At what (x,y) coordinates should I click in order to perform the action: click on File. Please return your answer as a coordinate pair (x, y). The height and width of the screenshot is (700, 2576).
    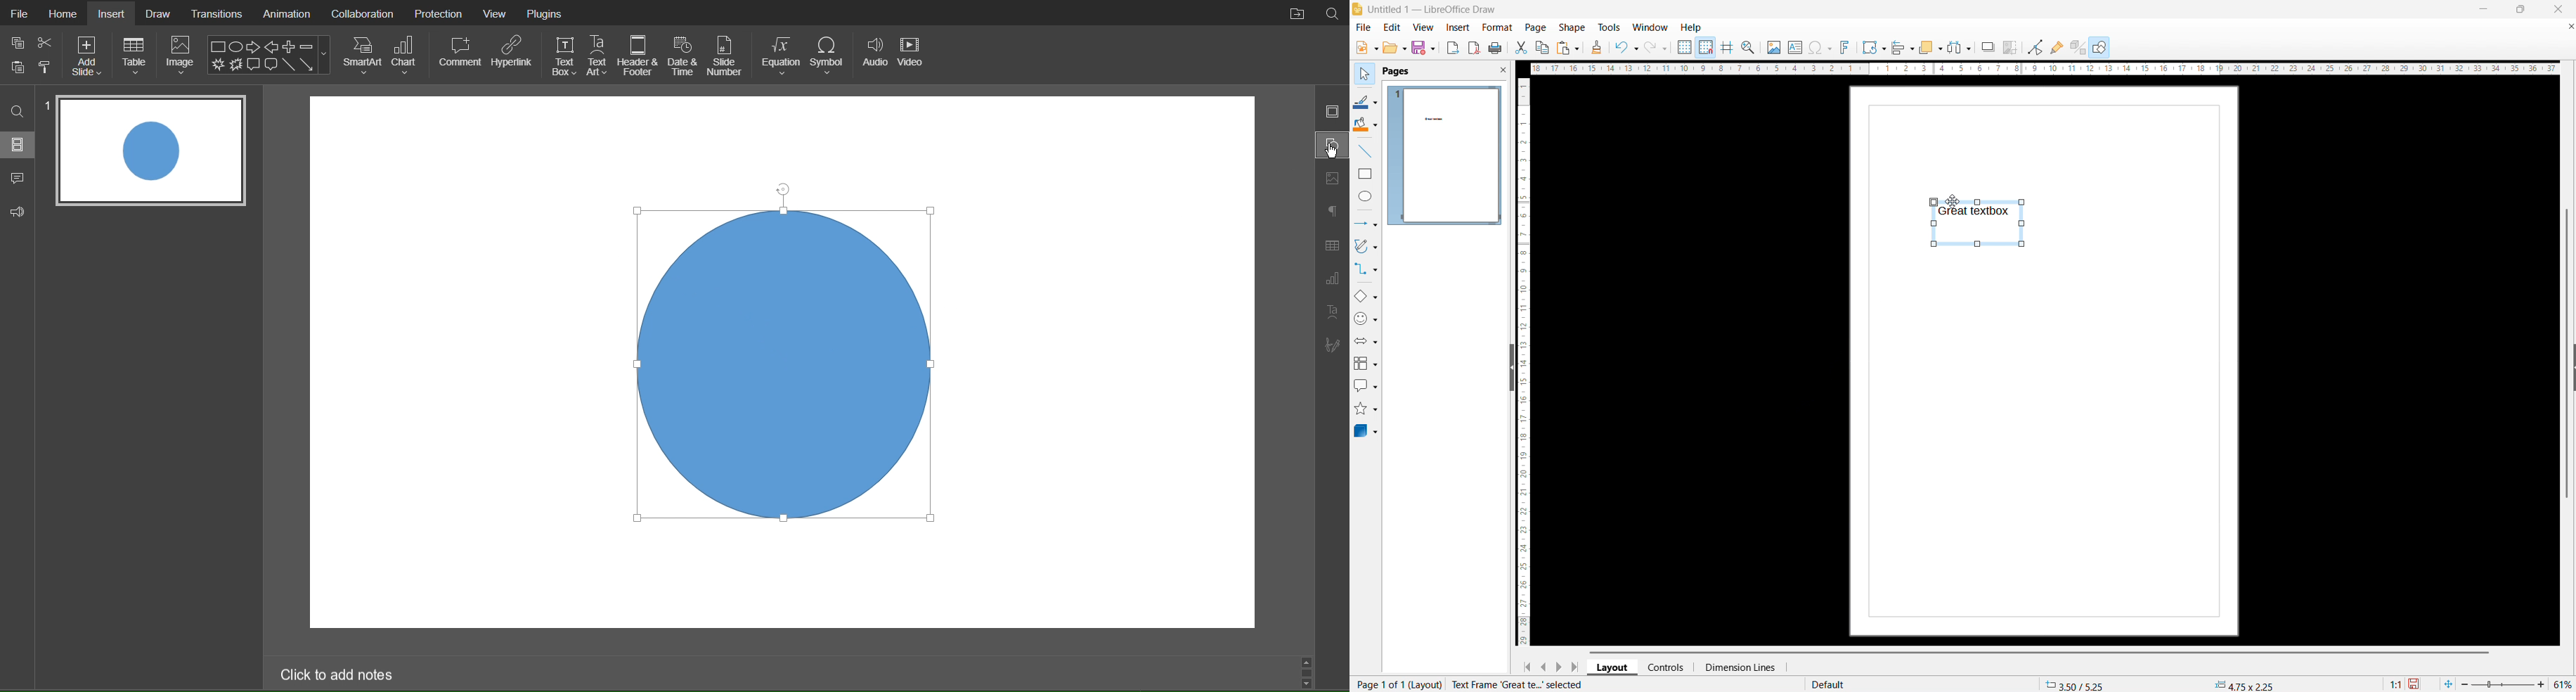
    Looking at the image, I should click on (17, 12).